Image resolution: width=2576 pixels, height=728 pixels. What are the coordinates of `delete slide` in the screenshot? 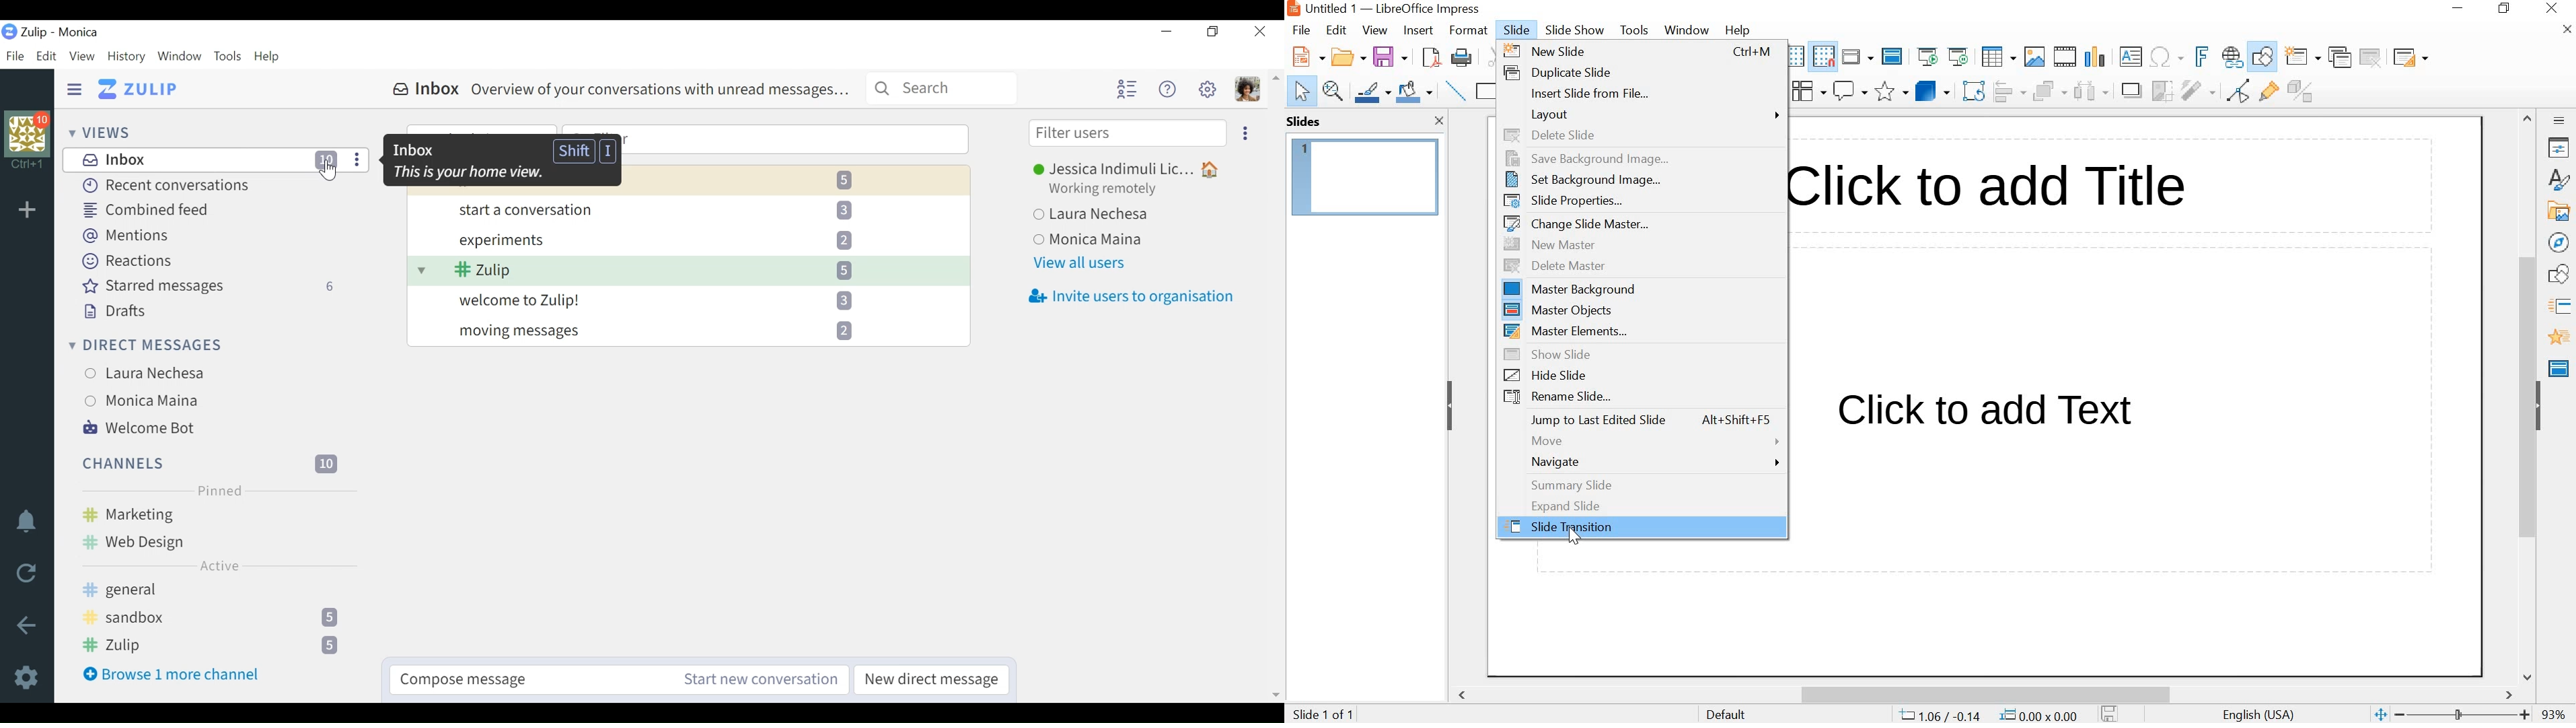 It's located at (1639, 137).